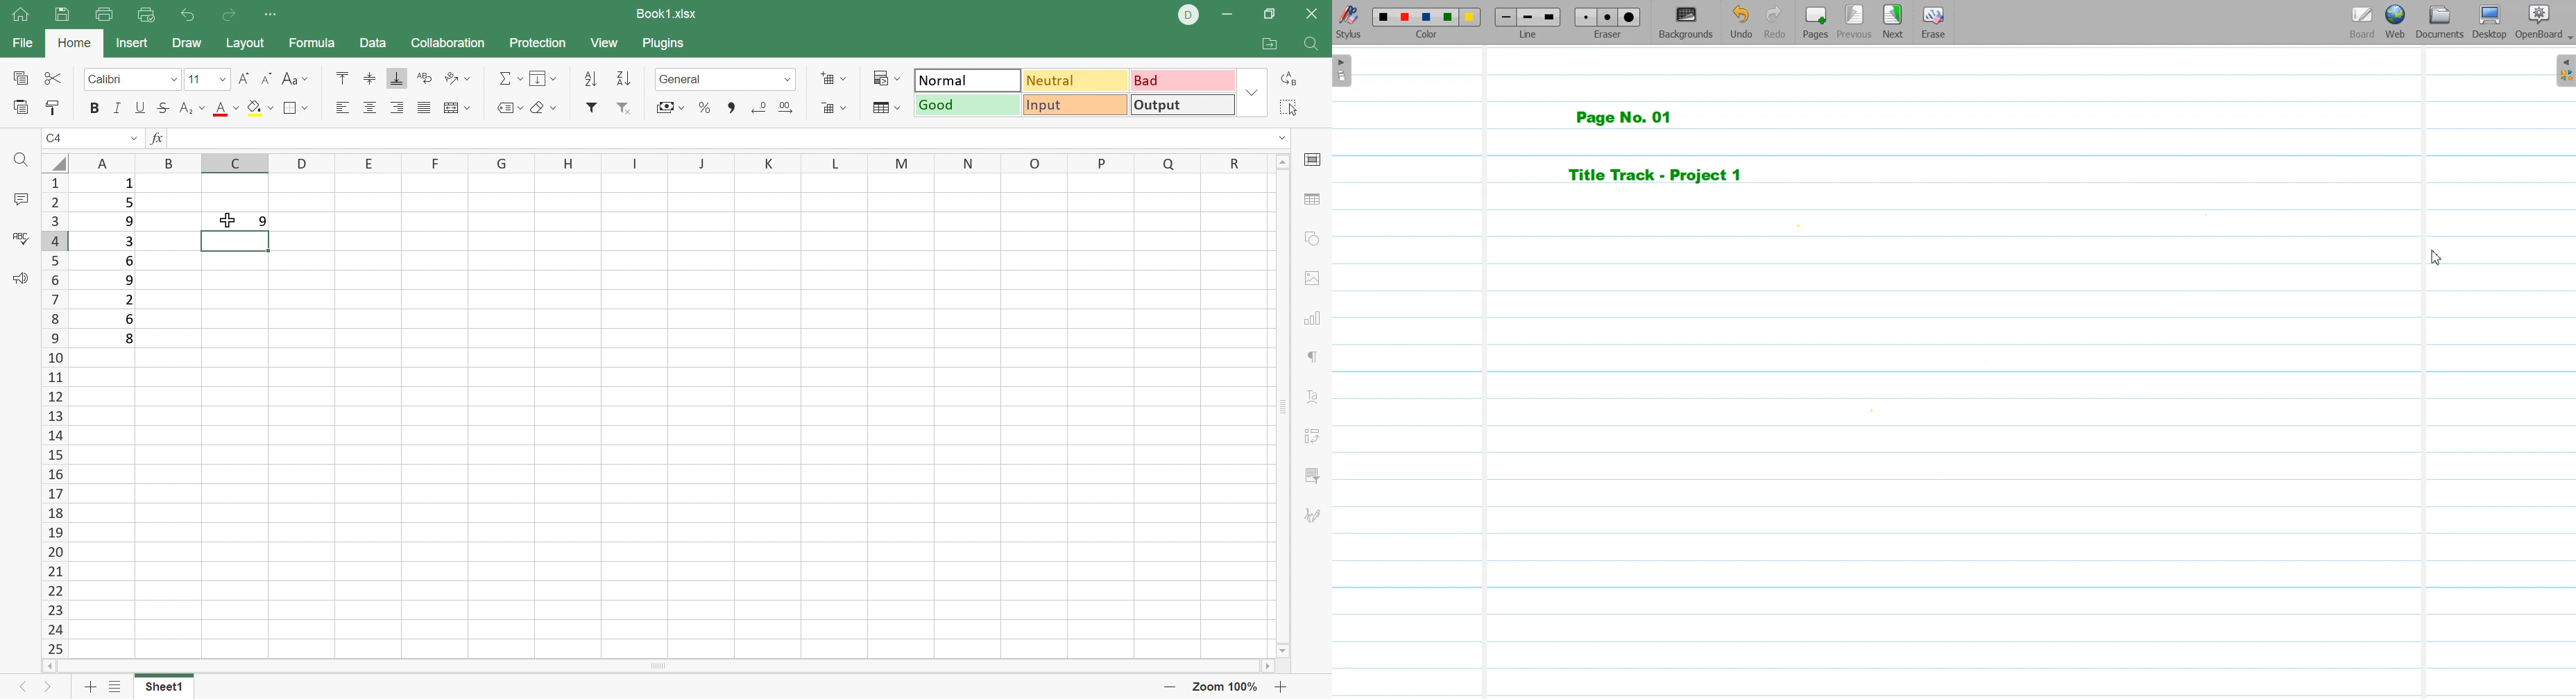 The height and width of the screenshot is (700, 2576). I want to click on Ascending order, so click(590, 80).